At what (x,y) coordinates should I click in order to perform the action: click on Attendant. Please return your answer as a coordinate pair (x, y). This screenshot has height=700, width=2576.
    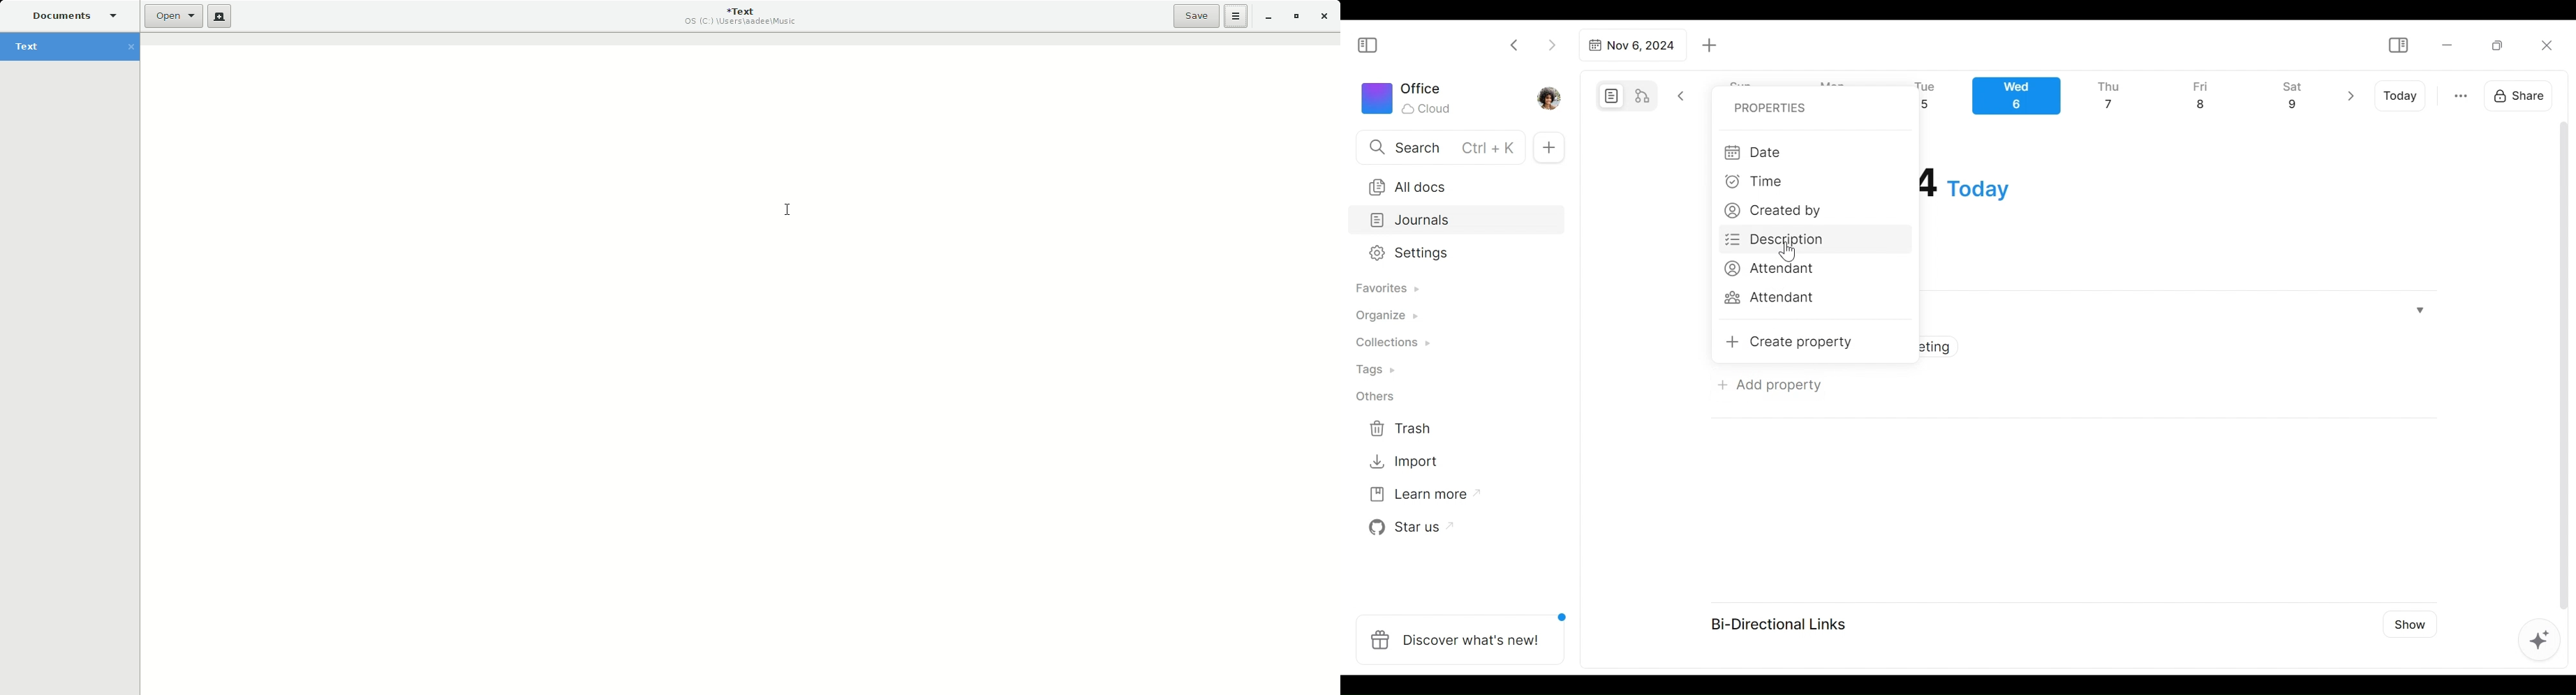
    Looking at the image, I should click on (1767, 267).